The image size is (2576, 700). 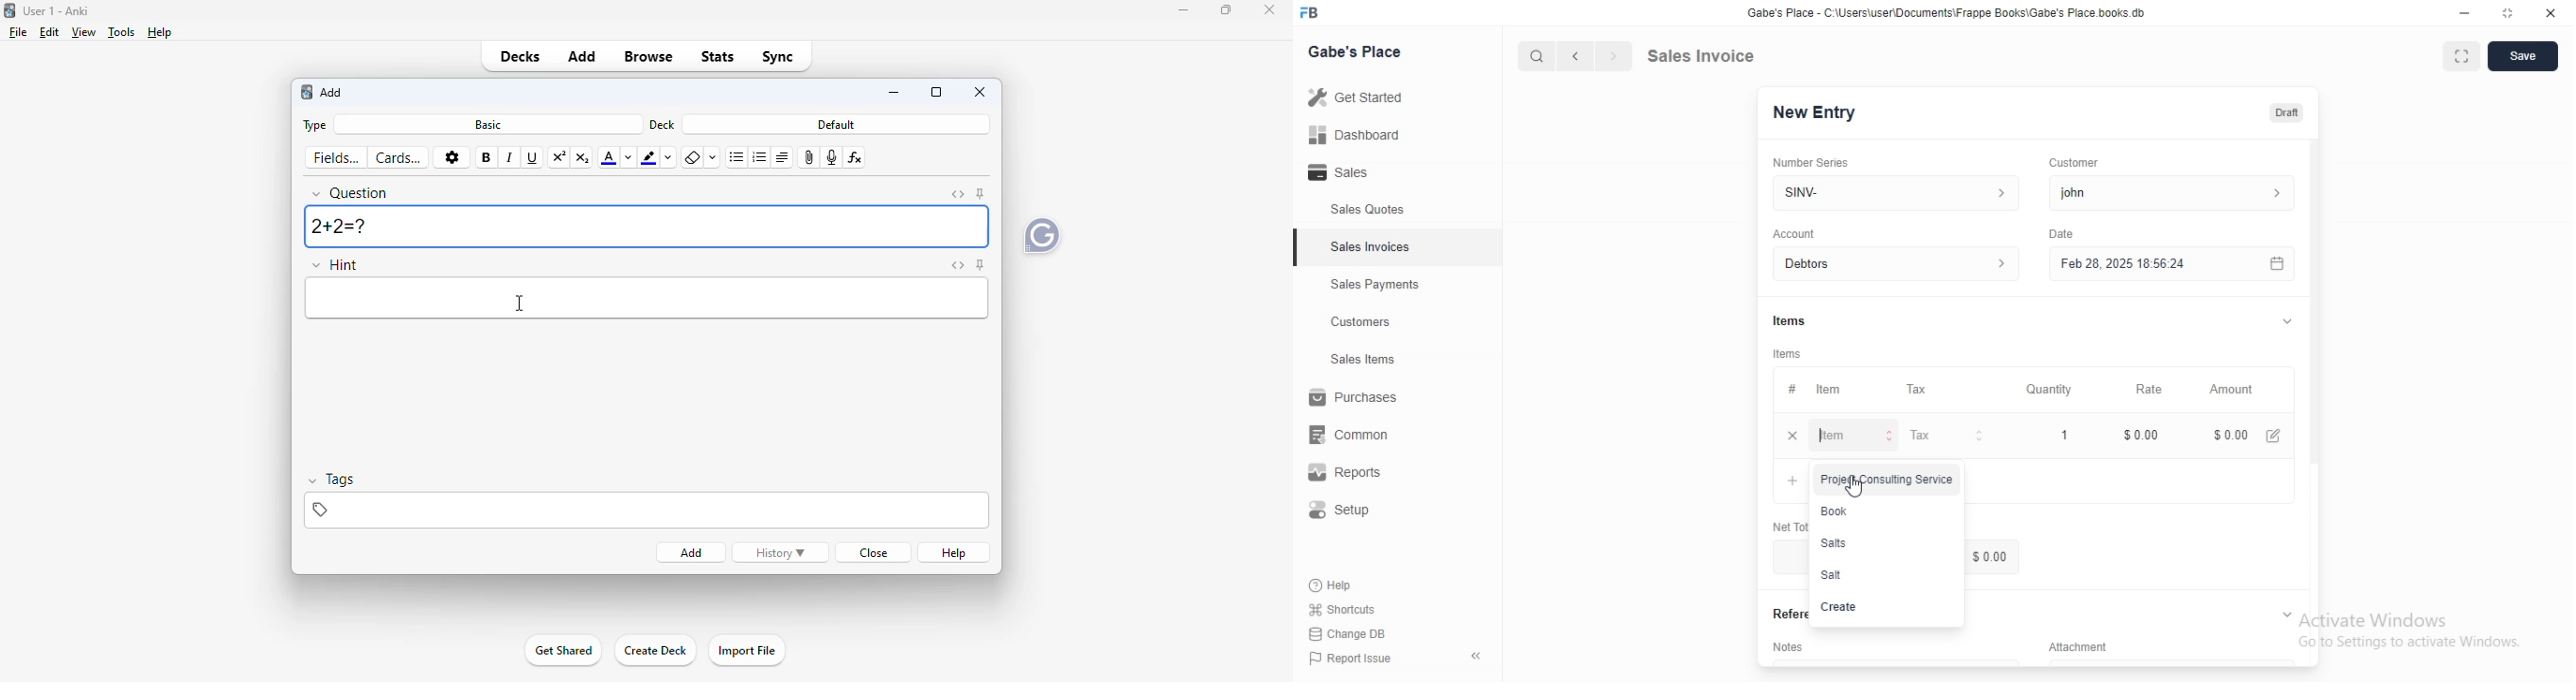 What do you see at coordinates (486, 158) in the screenshot?
I see `bold` at bounding box center [486, 158].